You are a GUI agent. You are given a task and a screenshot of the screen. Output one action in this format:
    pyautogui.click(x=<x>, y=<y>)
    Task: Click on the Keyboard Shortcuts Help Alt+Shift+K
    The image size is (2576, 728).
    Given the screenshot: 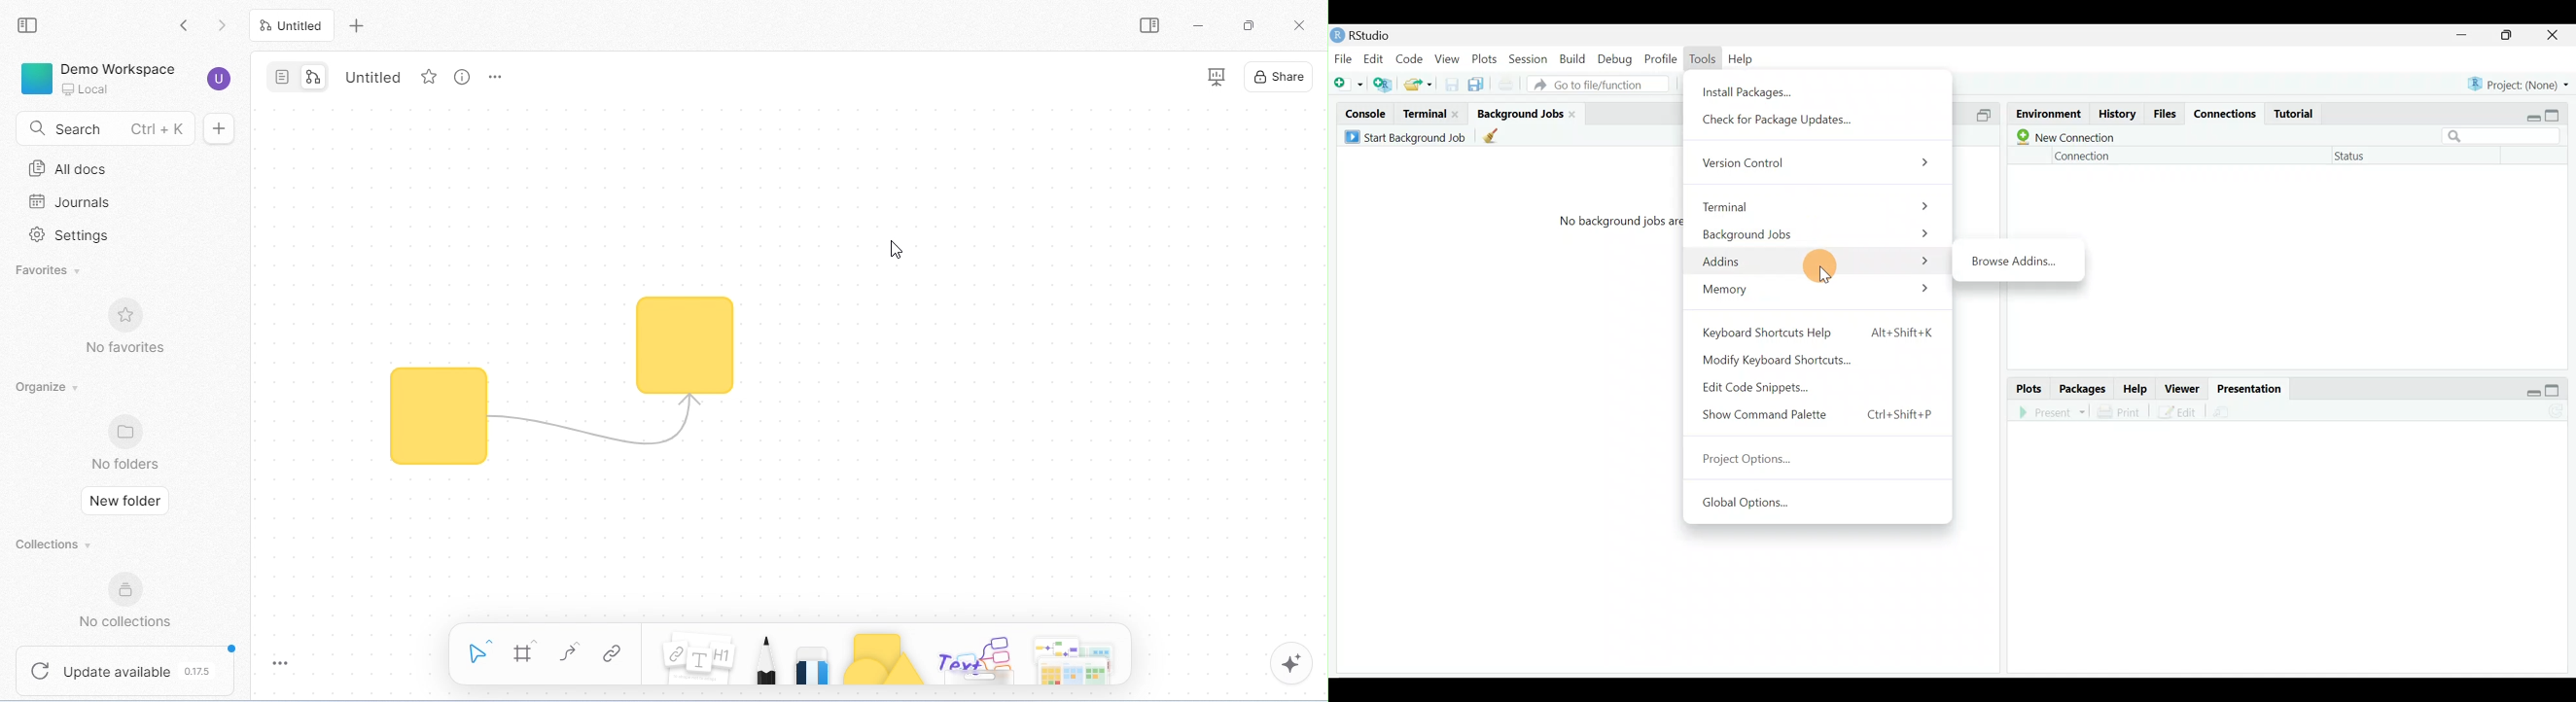 What is the action you would take?
    pyautogui.click(x=1817, y=332)
    